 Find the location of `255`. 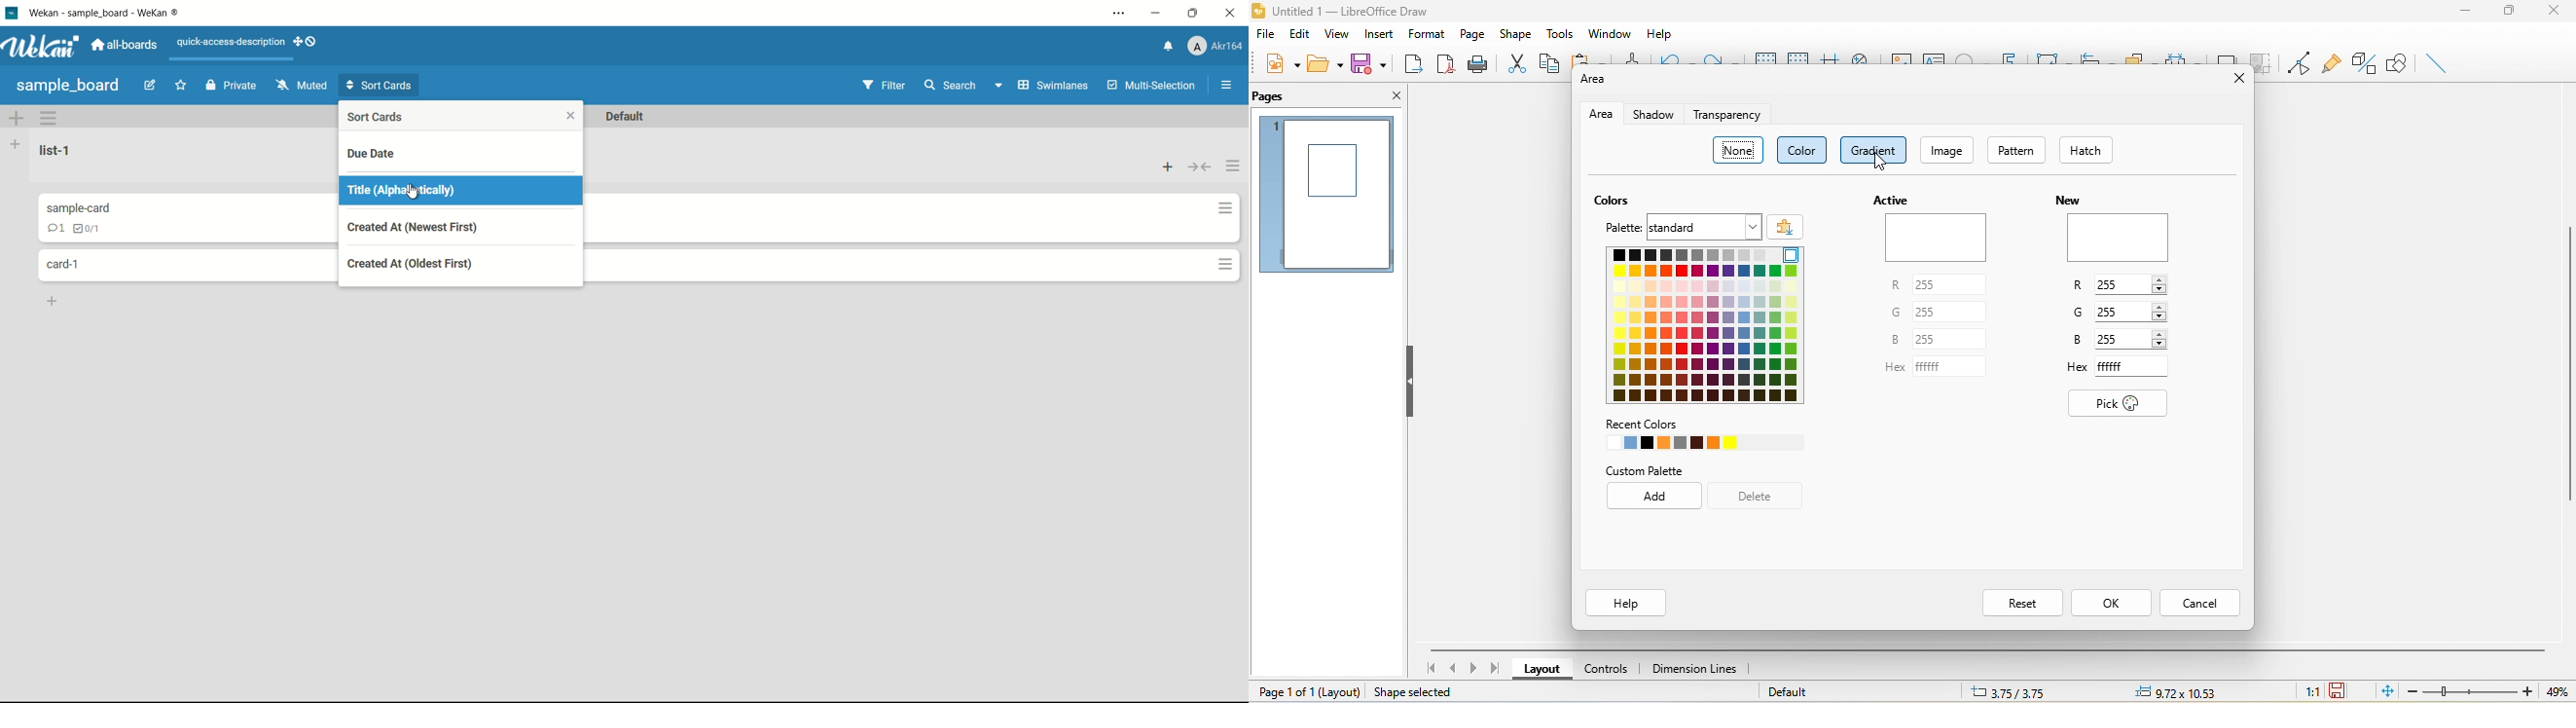

255 is located at coordinates (2128, 309).